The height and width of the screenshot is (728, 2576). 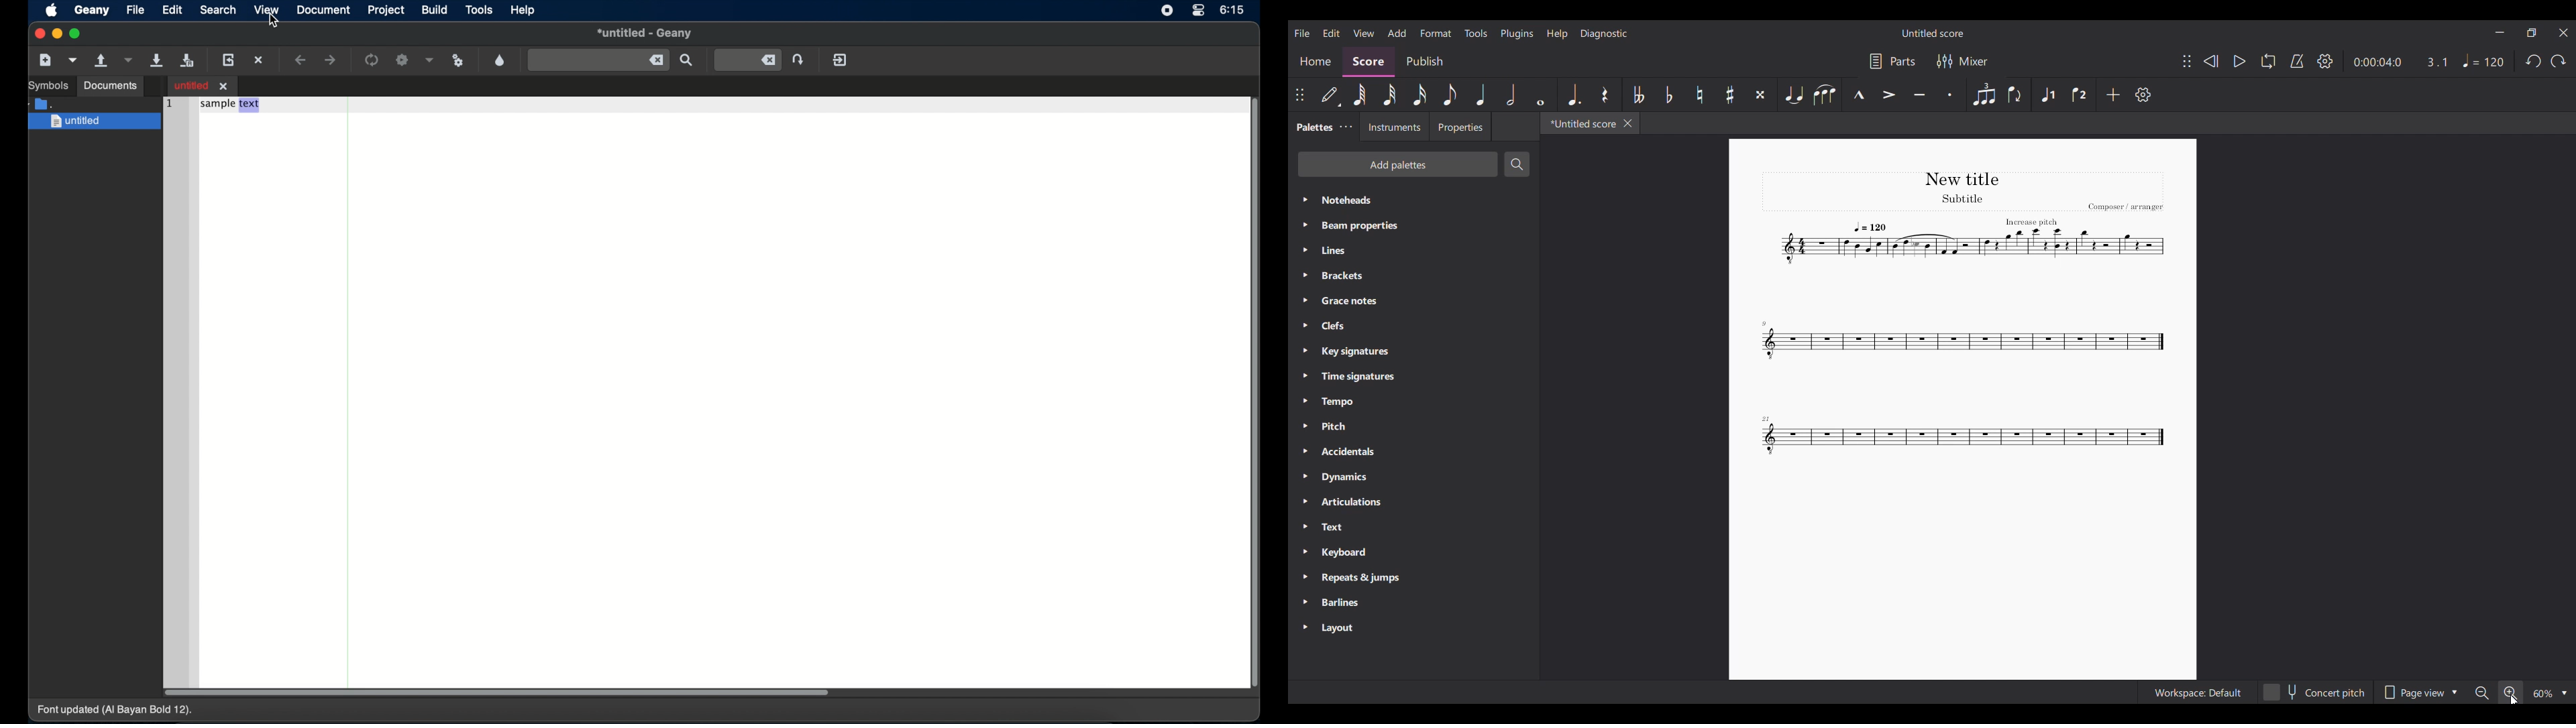 What do you see at coordinates (2187, 61) in the screenshot?
I see `Change position` at bounding box center [2187, 61].